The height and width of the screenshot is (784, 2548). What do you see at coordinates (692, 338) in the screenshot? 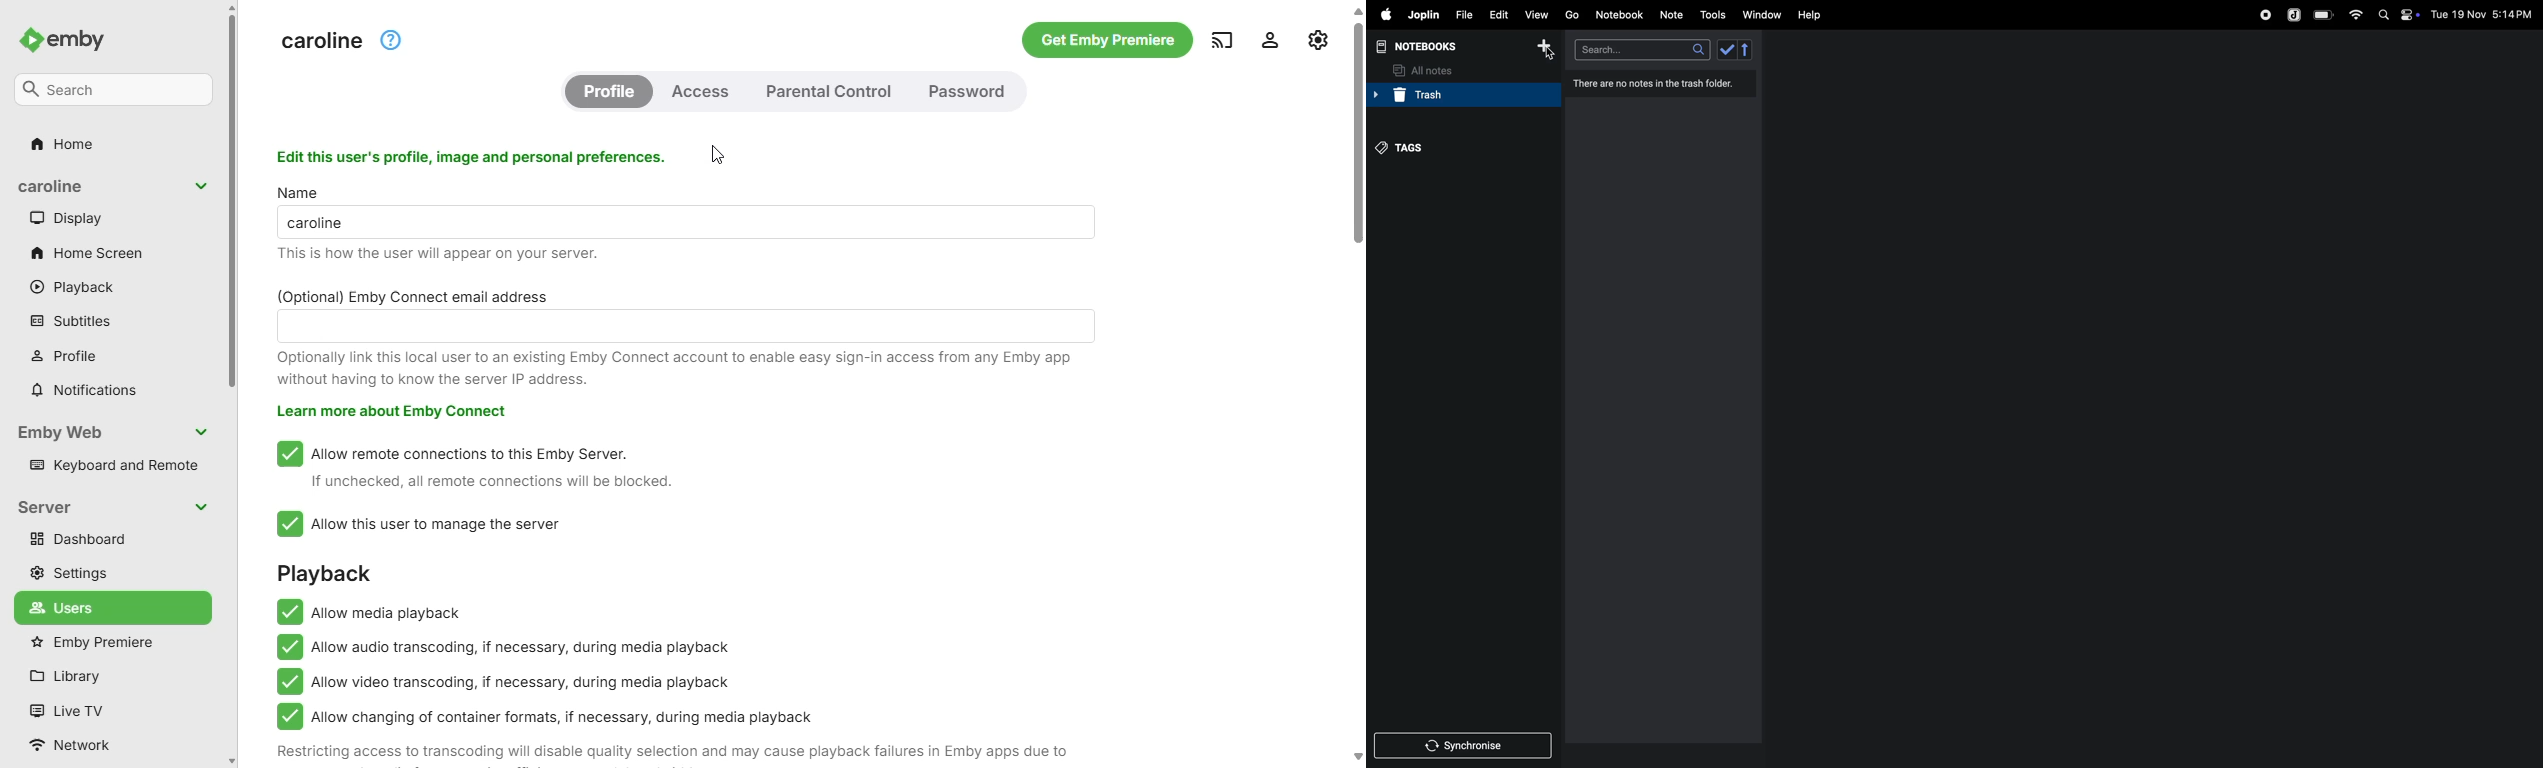
I see `(optional) Emby Connect email address` at bounding box center [692, 338].